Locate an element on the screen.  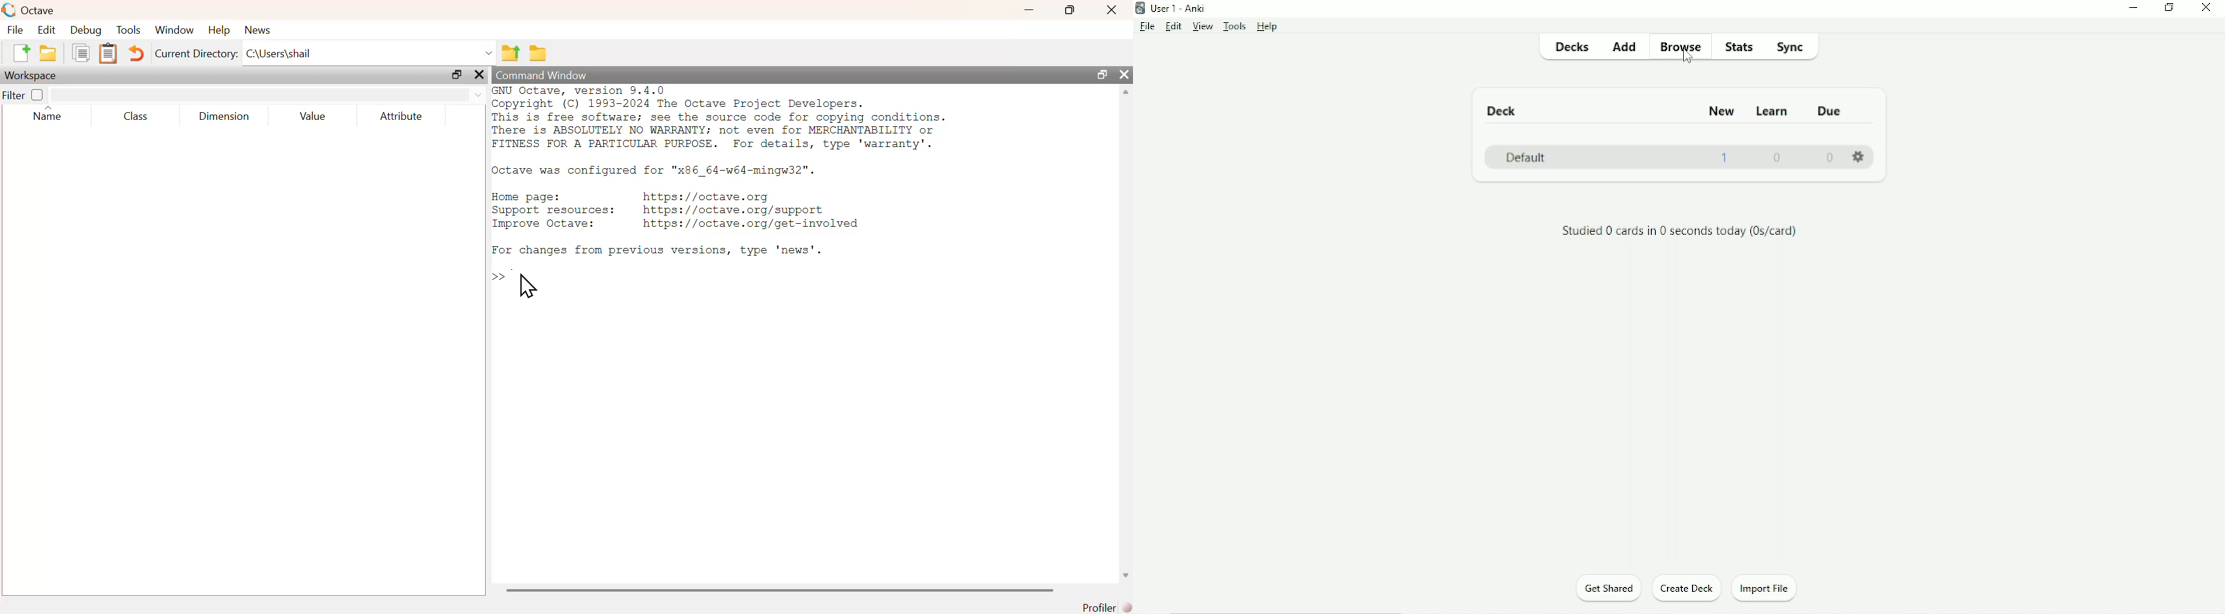
Create Deck is located at coordinates (1687, 589).